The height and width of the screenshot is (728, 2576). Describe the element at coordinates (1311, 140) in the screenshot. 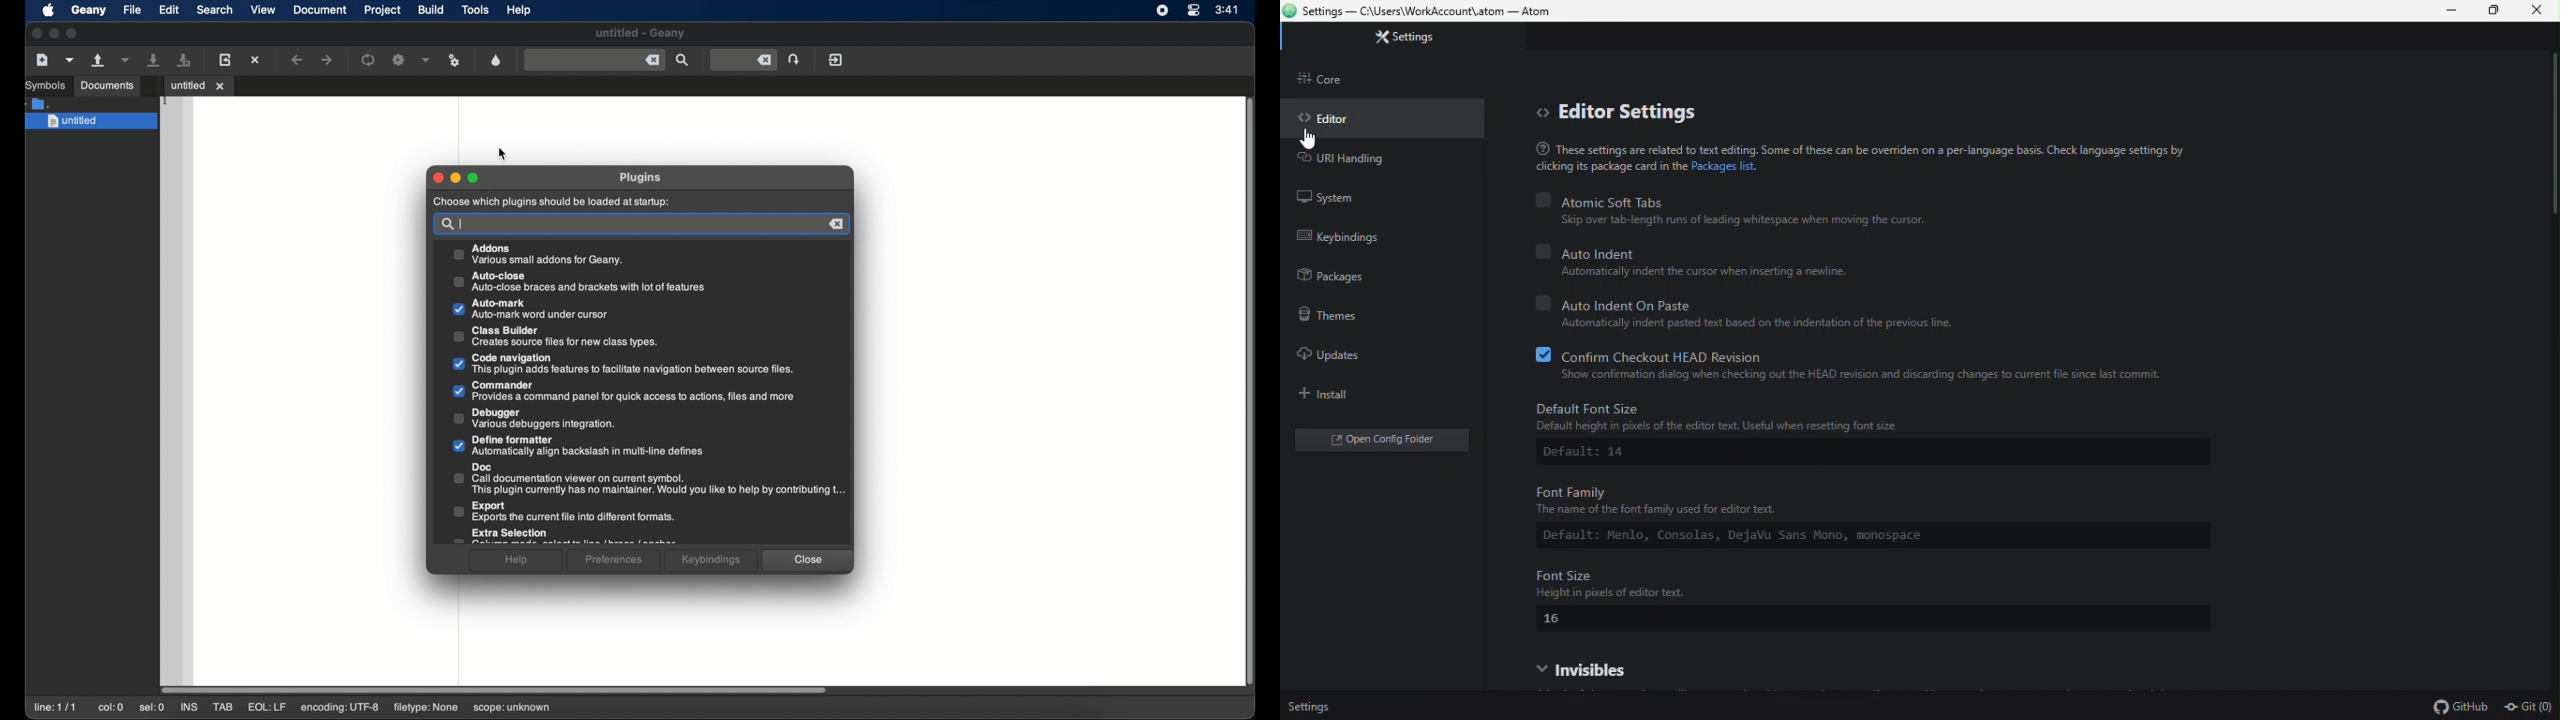

I see `cursor` at that location.